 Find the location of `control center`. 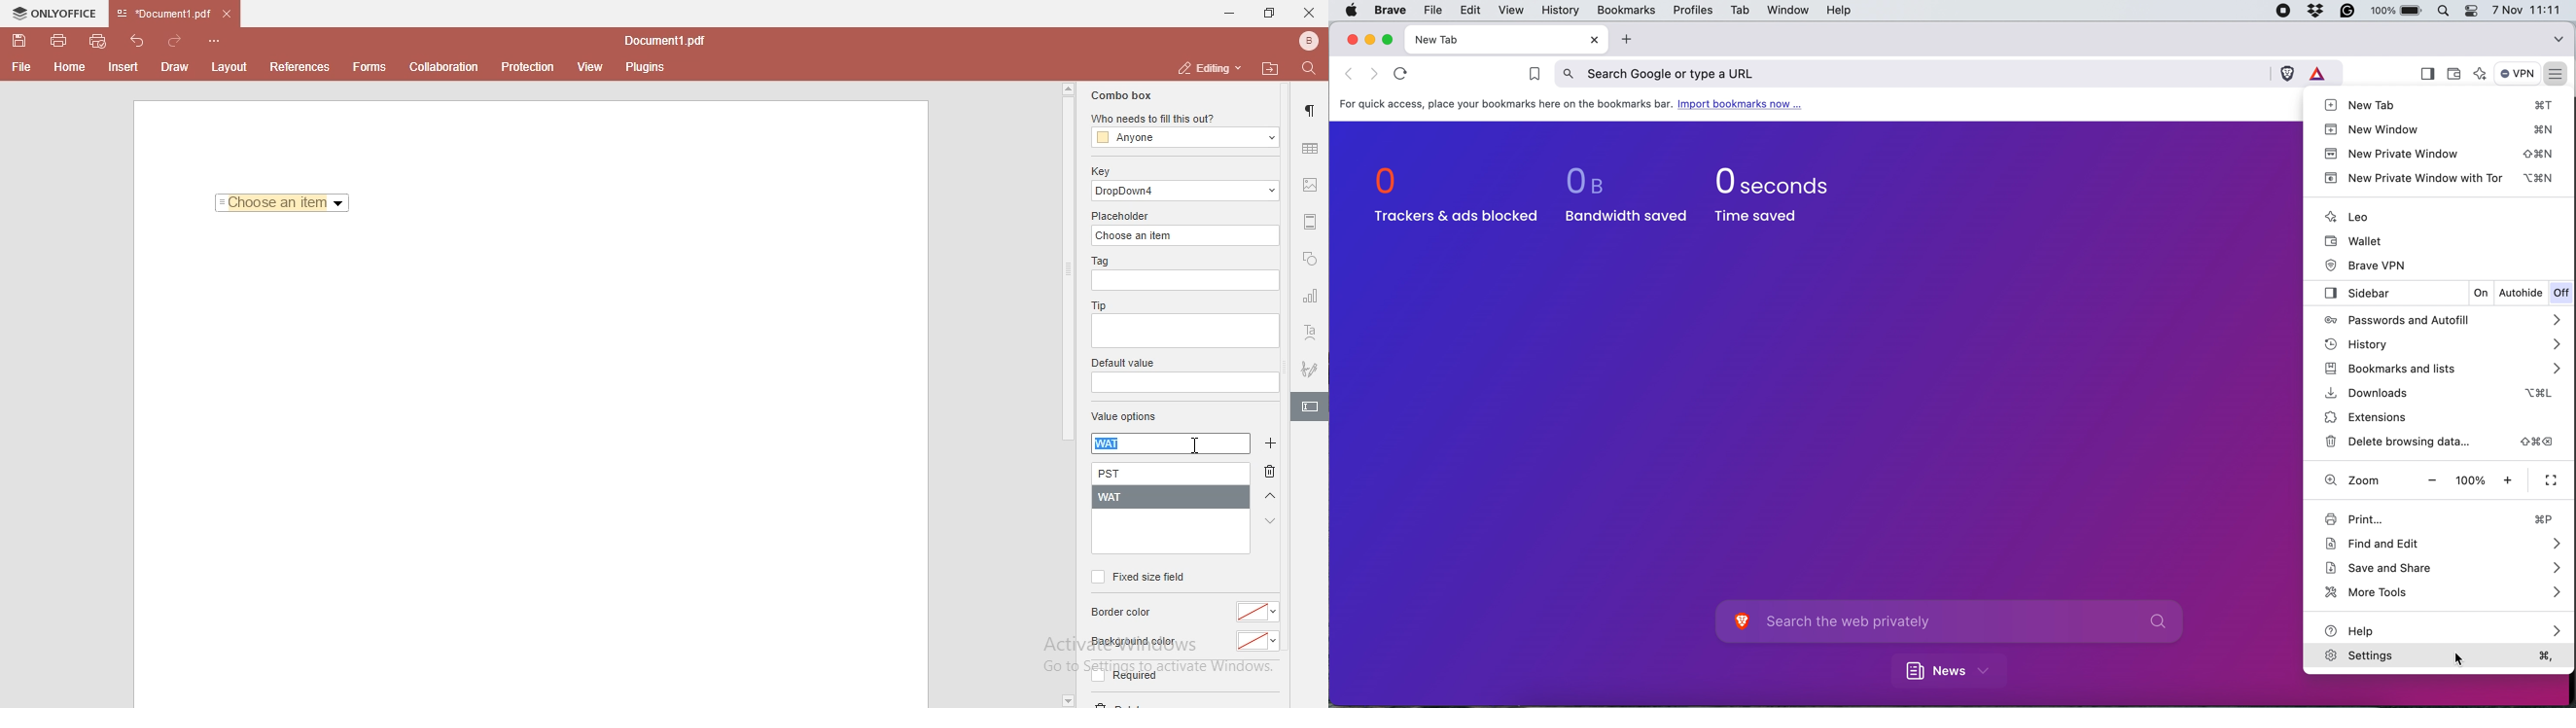

control center is located at coordinates (2474, 11).